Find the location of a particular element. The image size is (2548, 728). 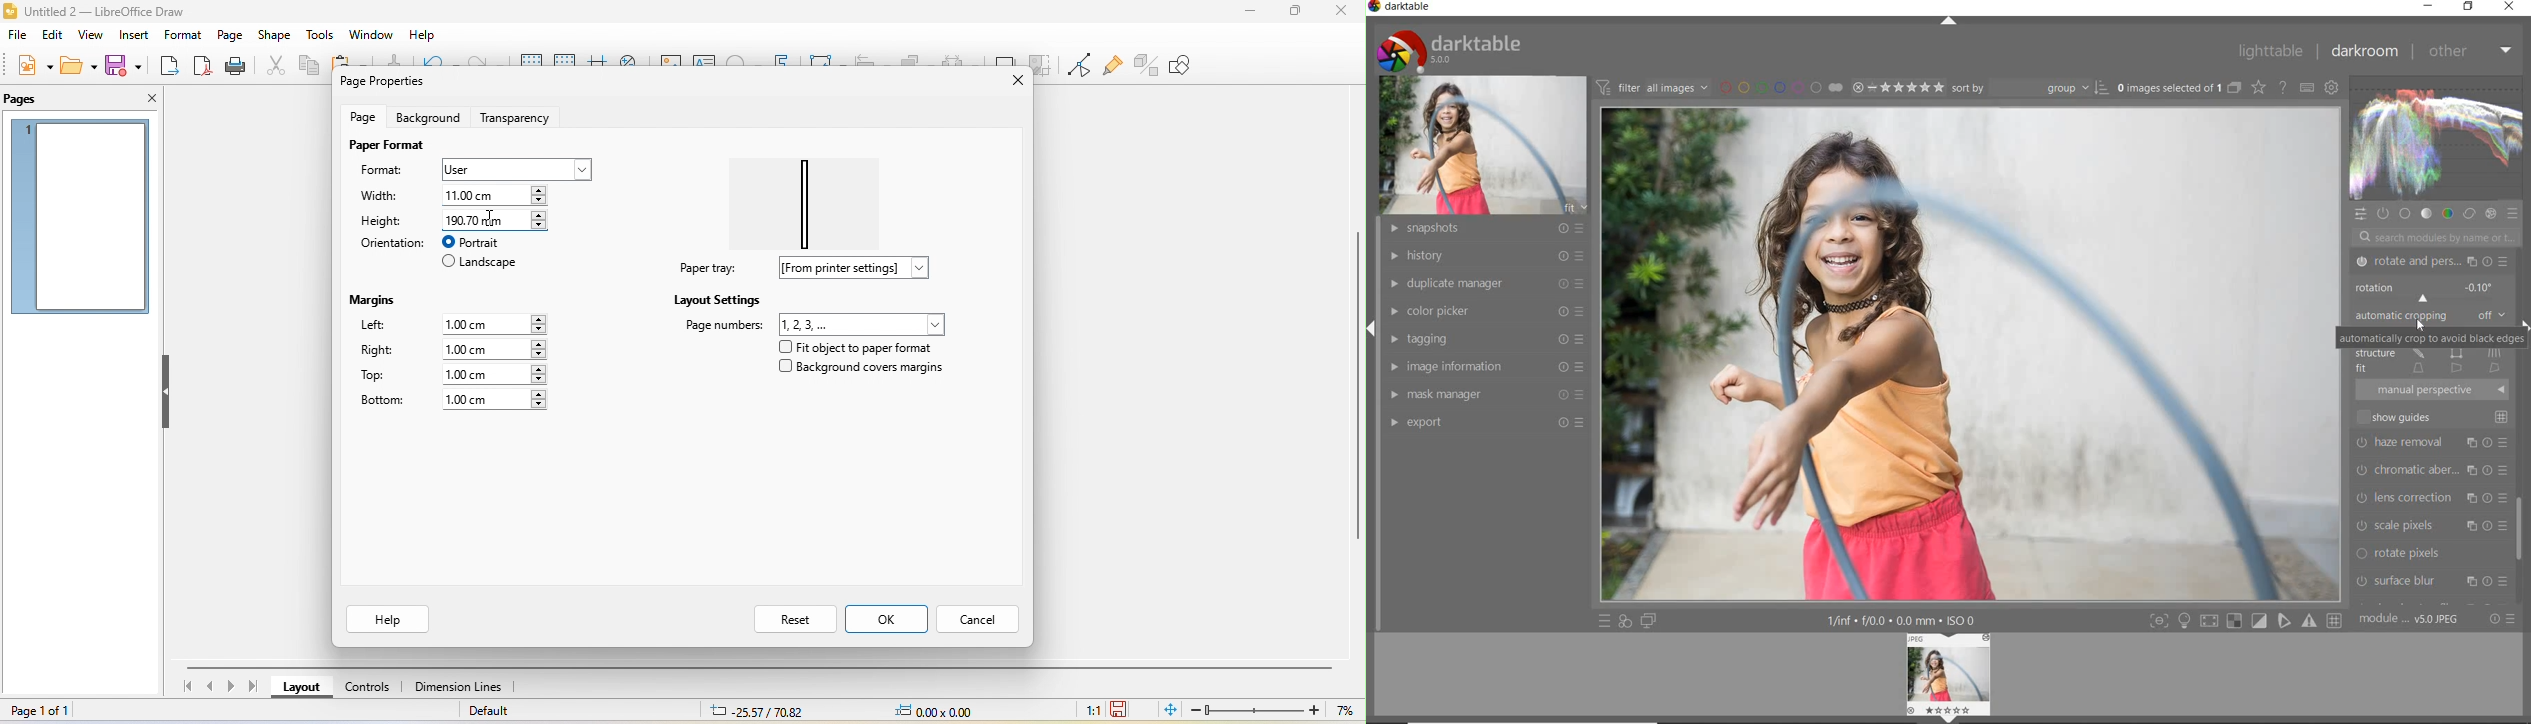

width is located at coordinates (386, 197).